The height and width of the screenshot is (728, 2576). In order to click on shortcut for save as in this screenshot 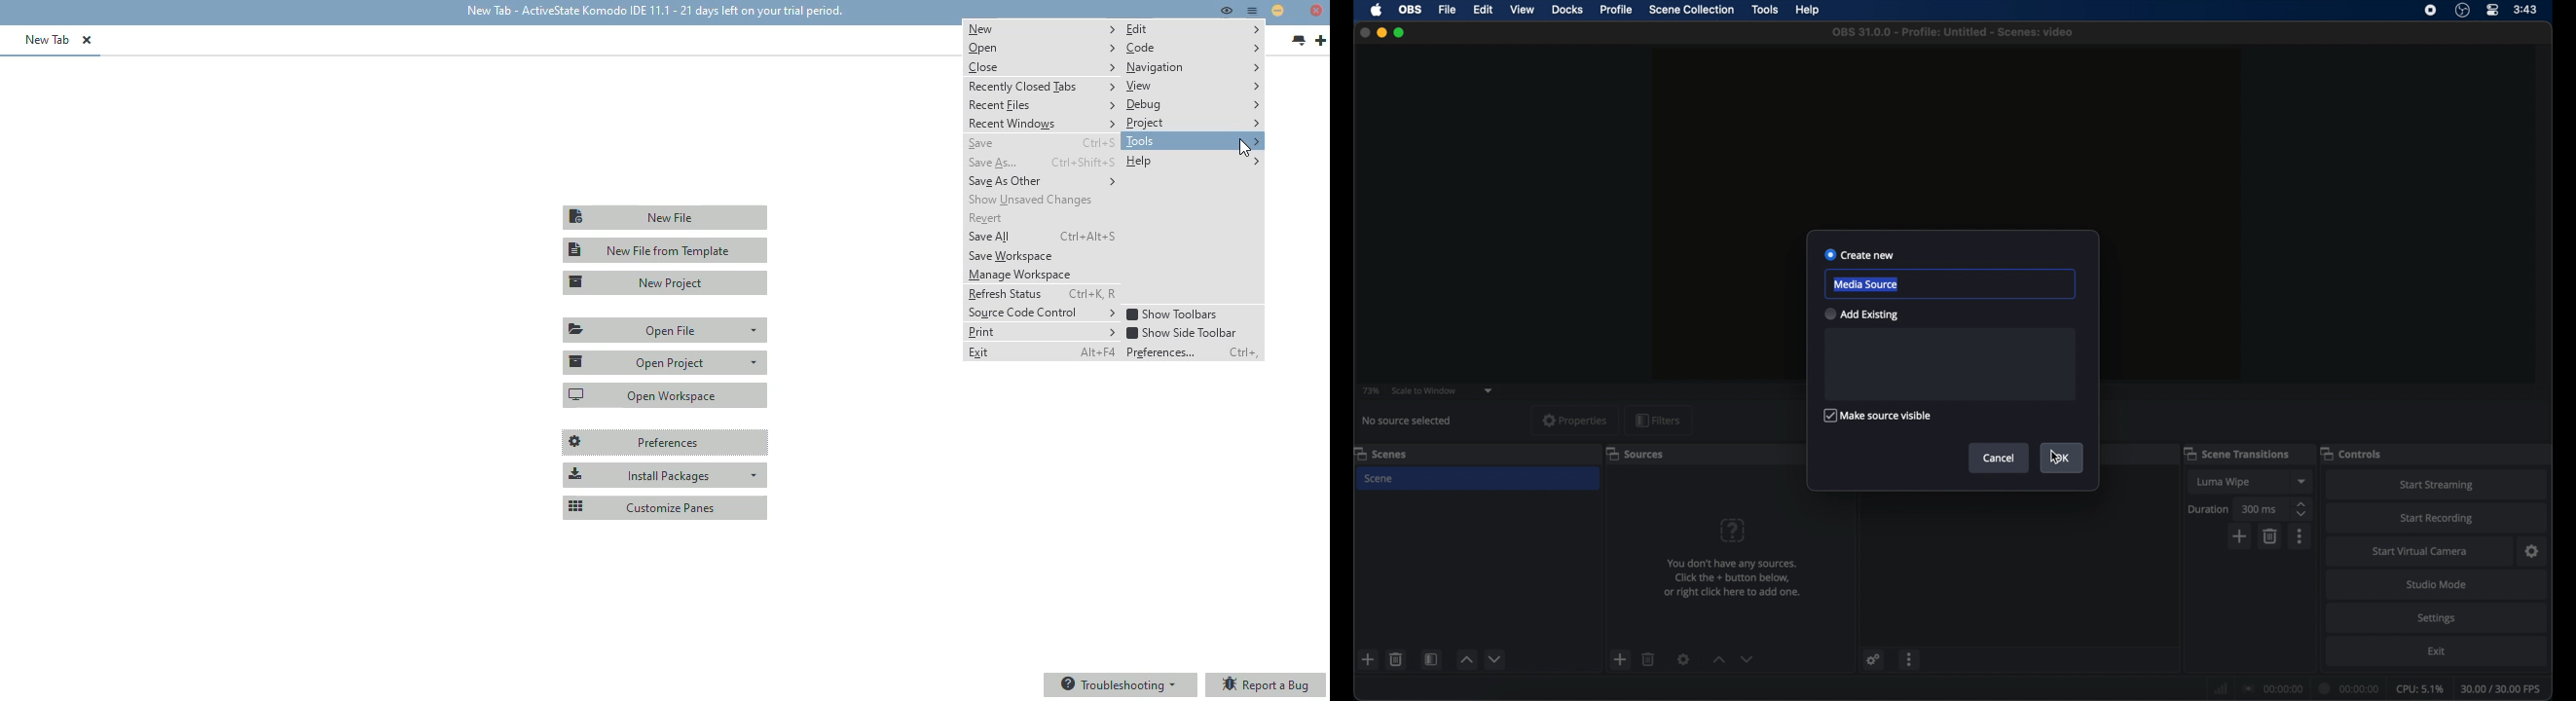, I will do `click(1083, 162)`.